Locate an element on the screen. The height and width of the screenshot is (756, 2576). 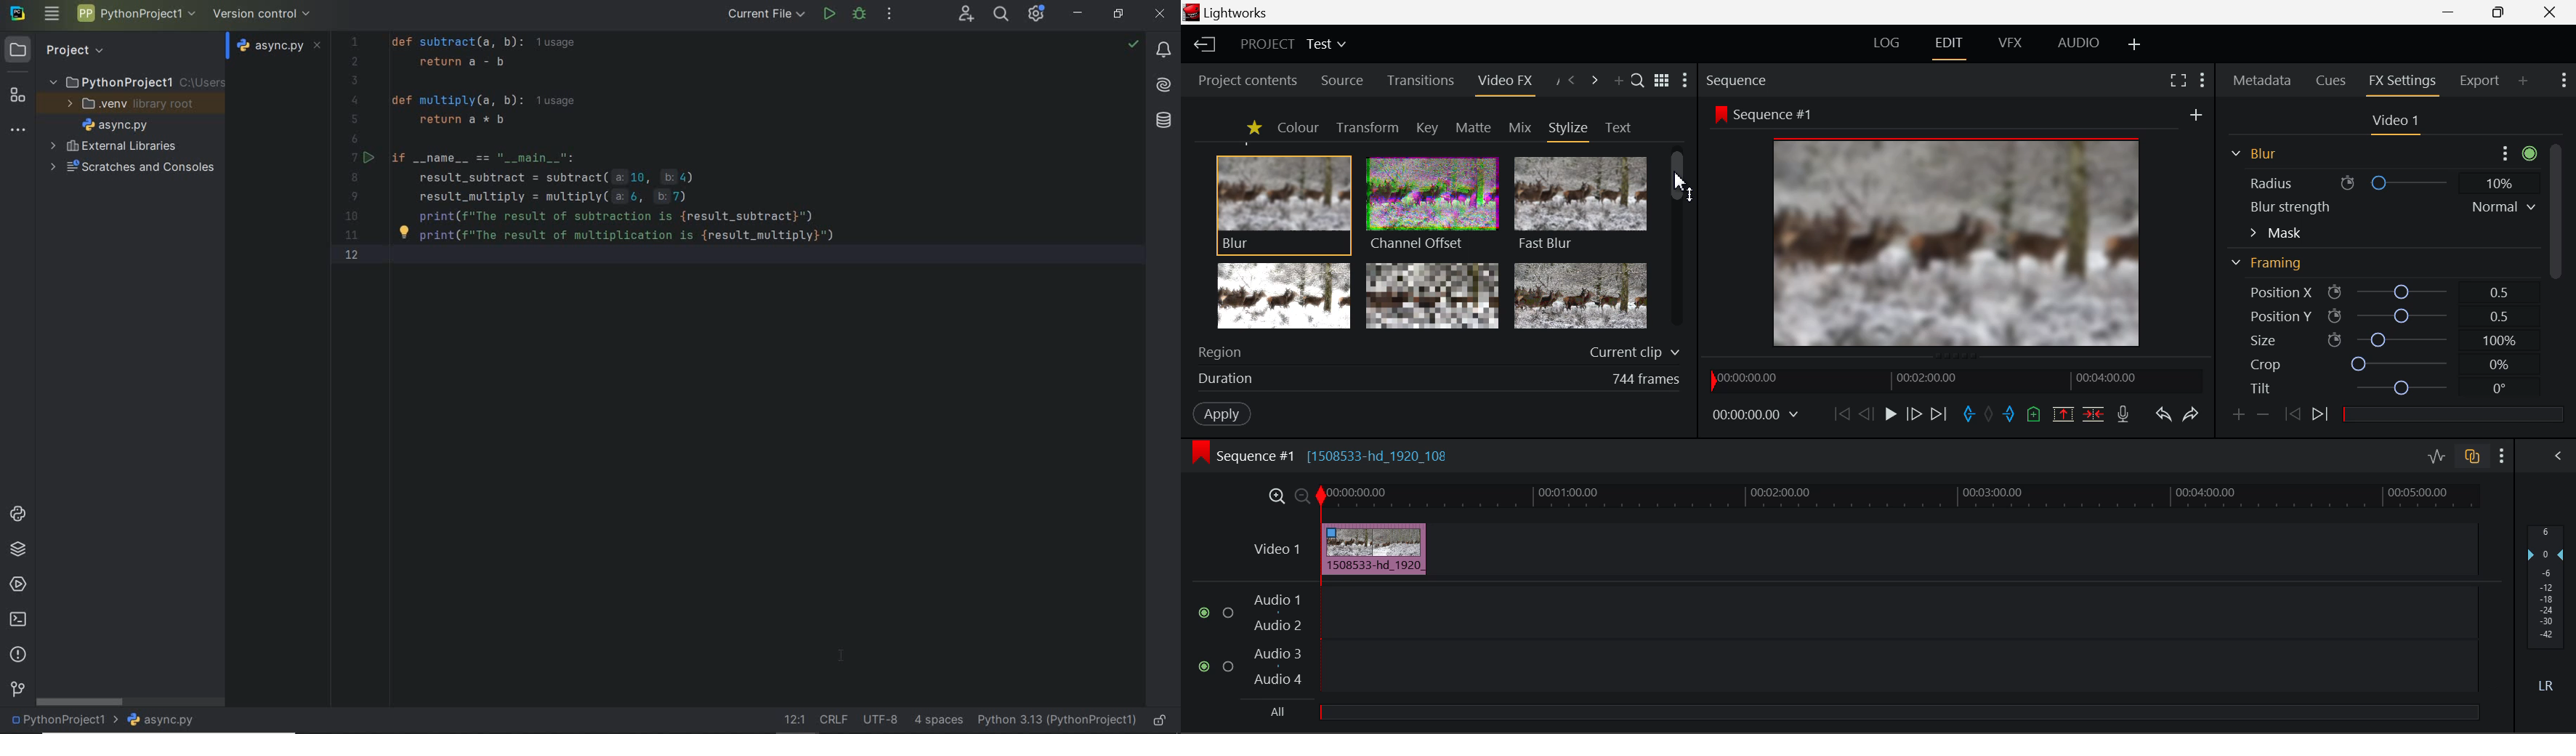
services is located at coordinates (17, 585).